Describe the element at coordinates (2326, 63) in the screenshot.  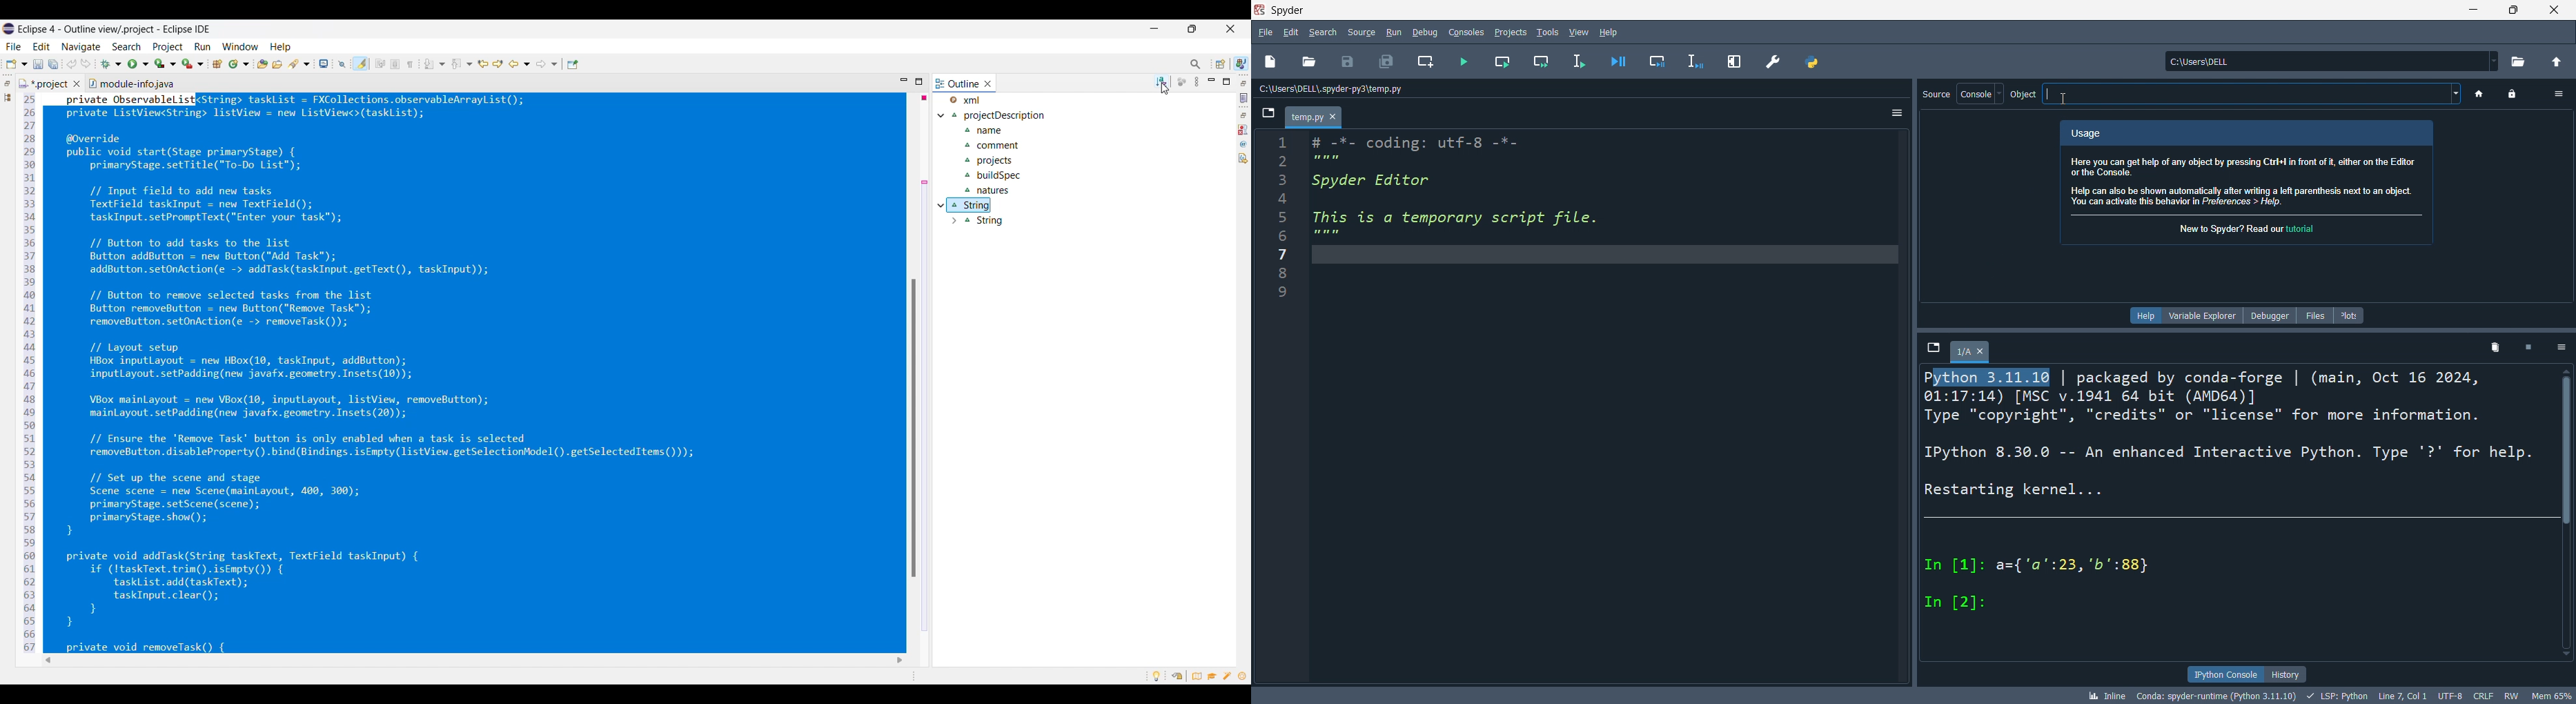
I see `current directory: c:\users\dell` at that location.